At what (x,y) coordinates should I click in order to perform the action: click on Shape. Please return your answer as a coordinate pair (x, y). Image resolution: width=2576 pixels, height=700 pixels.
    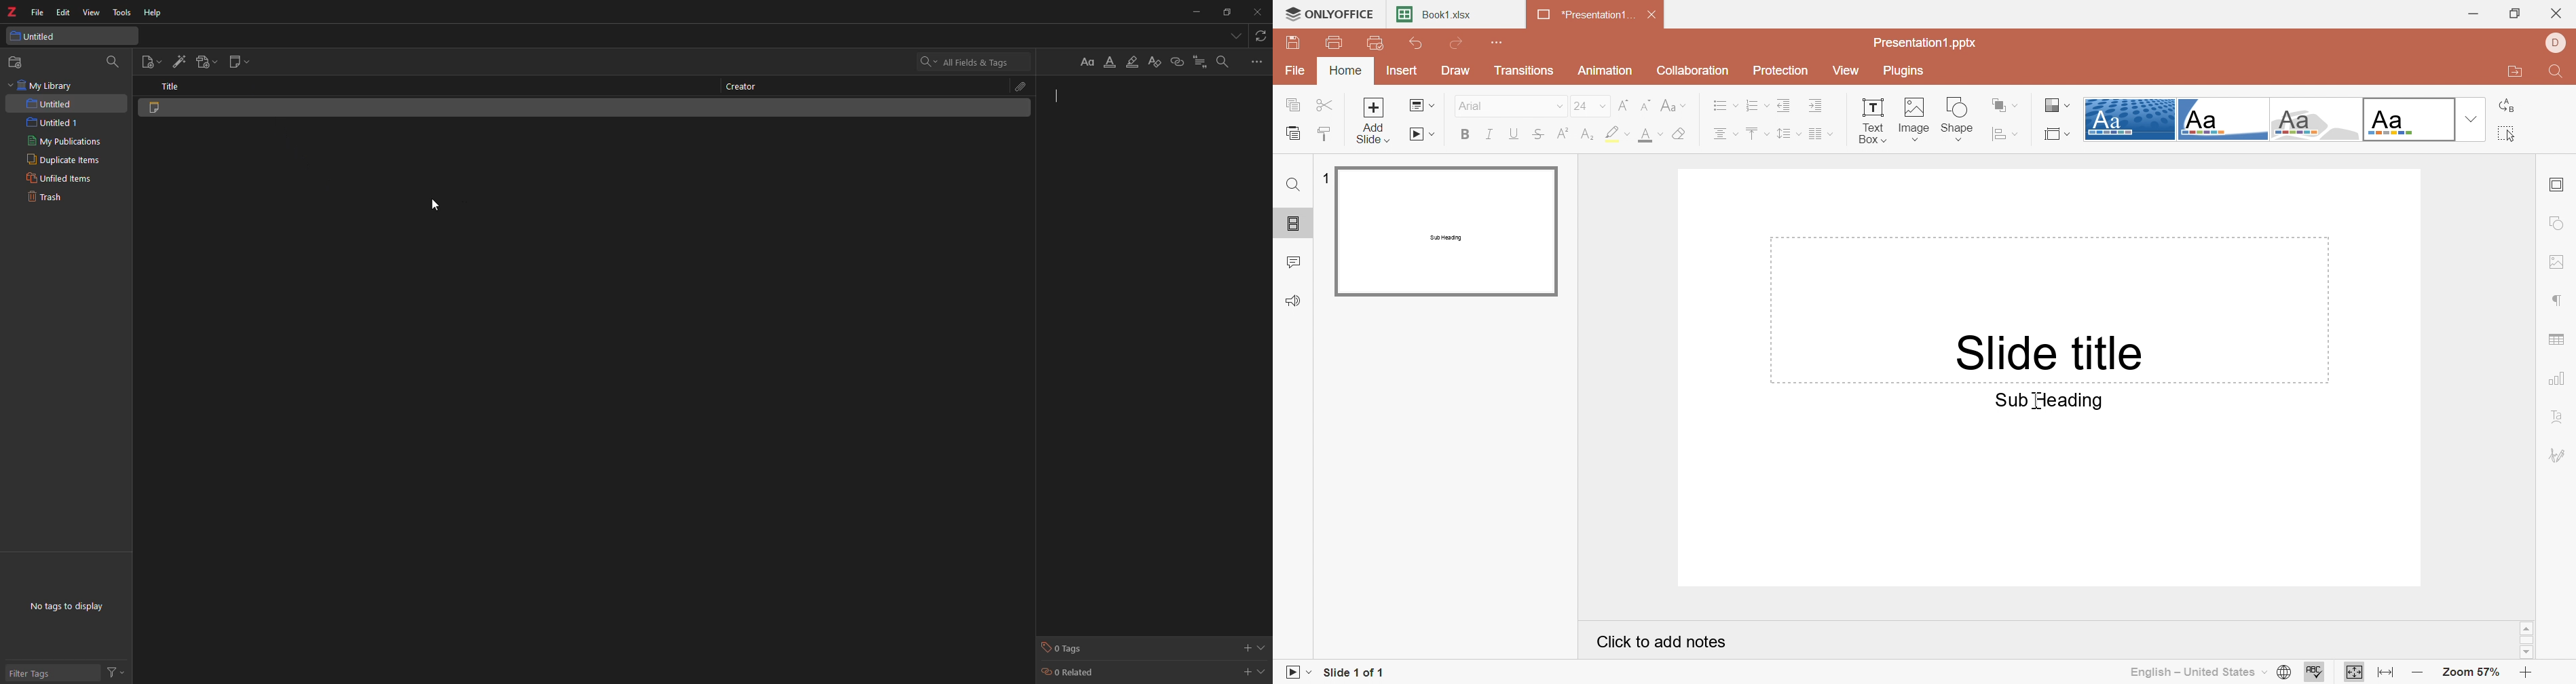
    Looking at the image, I should click on (1959, 119).